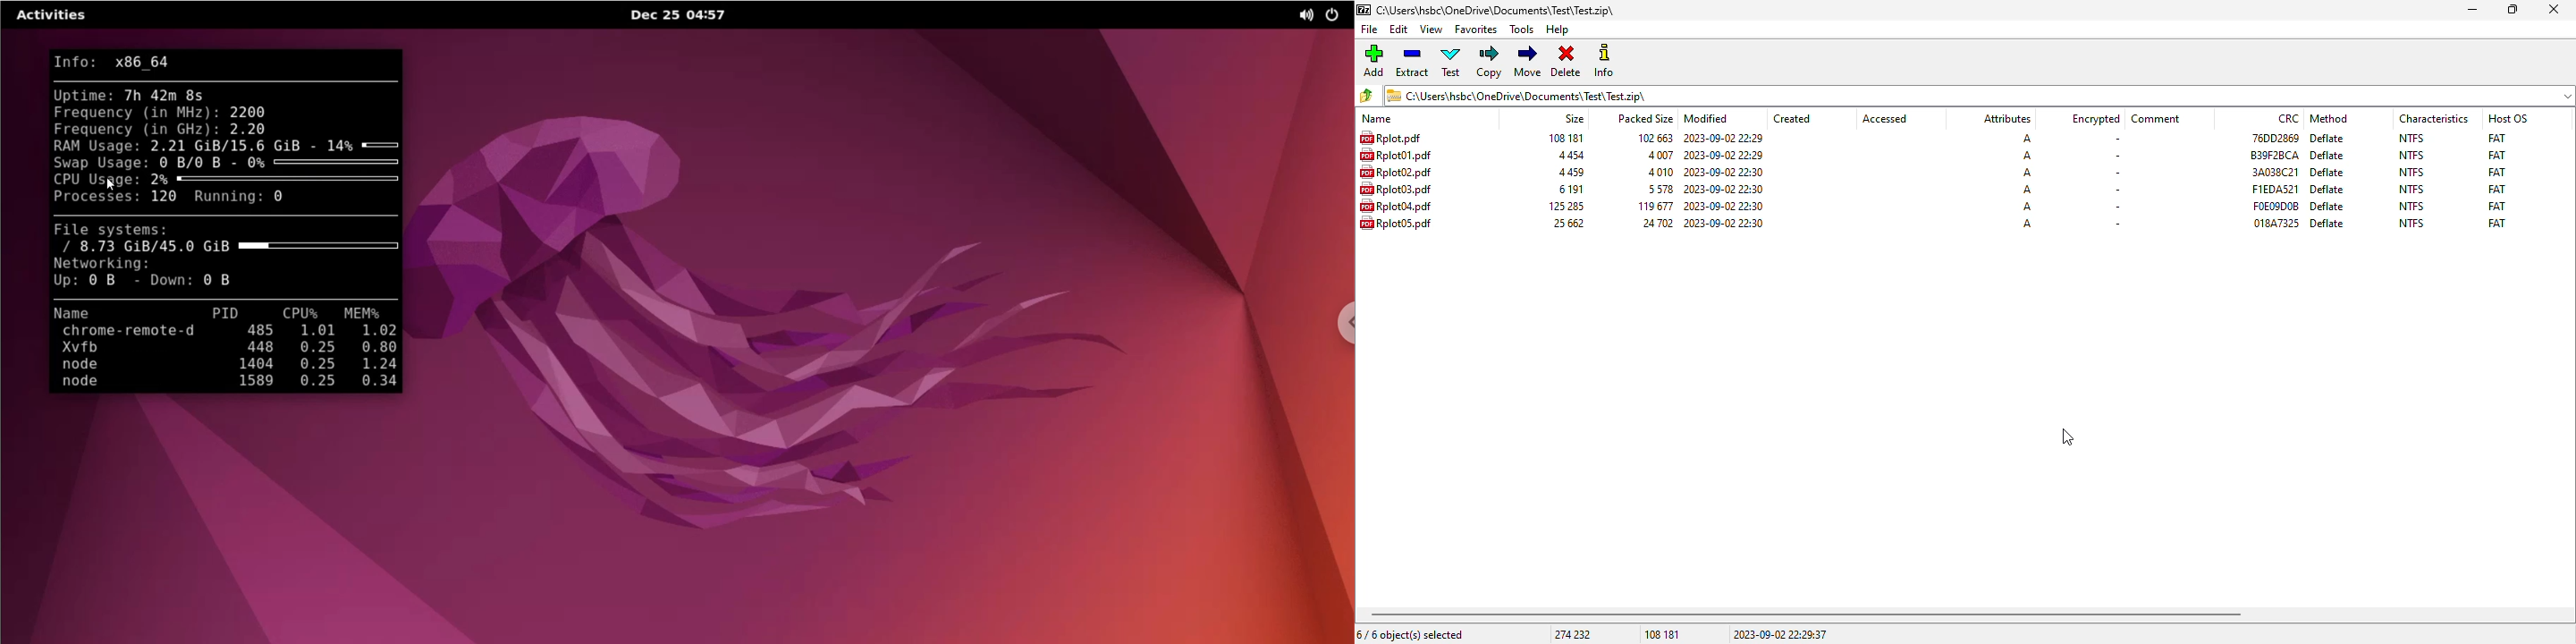 This screenshot has width=2576, height=644. Describe the element at coordinates (2115, 140) in the screenshot. I see `-` at that location.